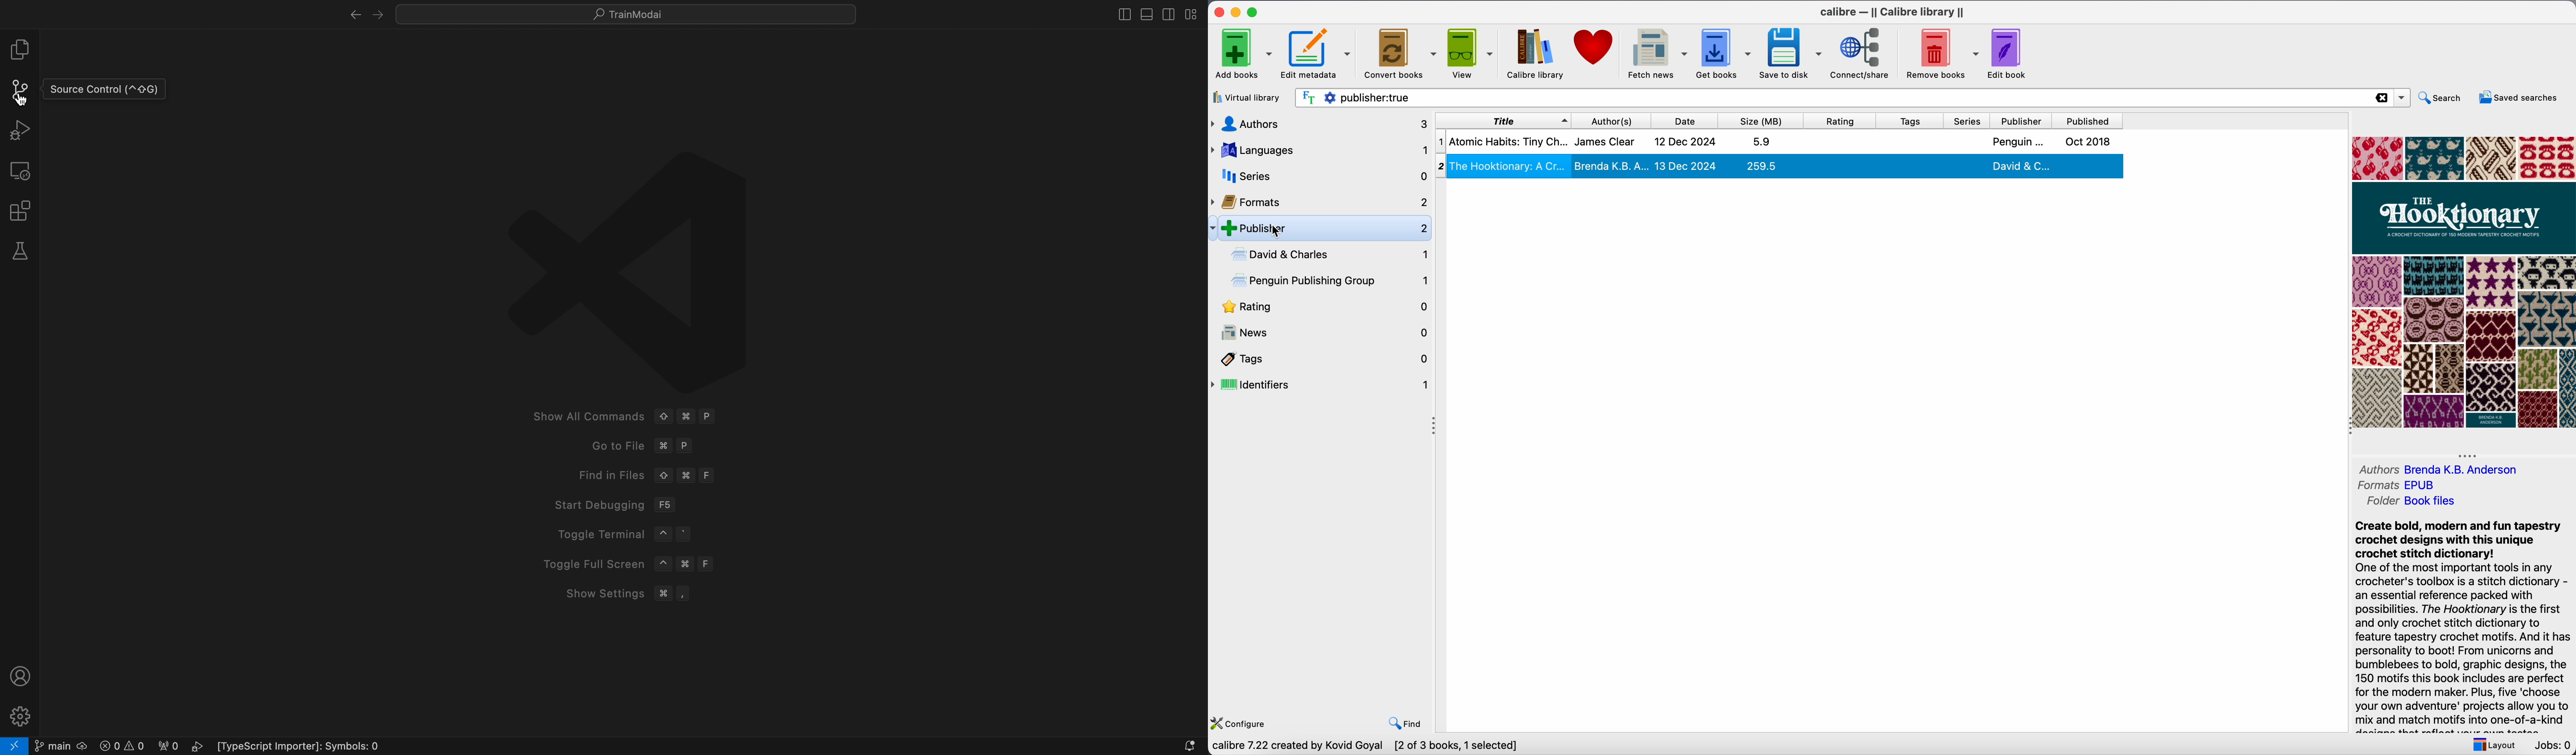 The height and width of the screenshot is (756, 2576). What do you see at coordinates (1318, 151) in the screenshot?
I see `languages` at bounding box center [1318, 151].